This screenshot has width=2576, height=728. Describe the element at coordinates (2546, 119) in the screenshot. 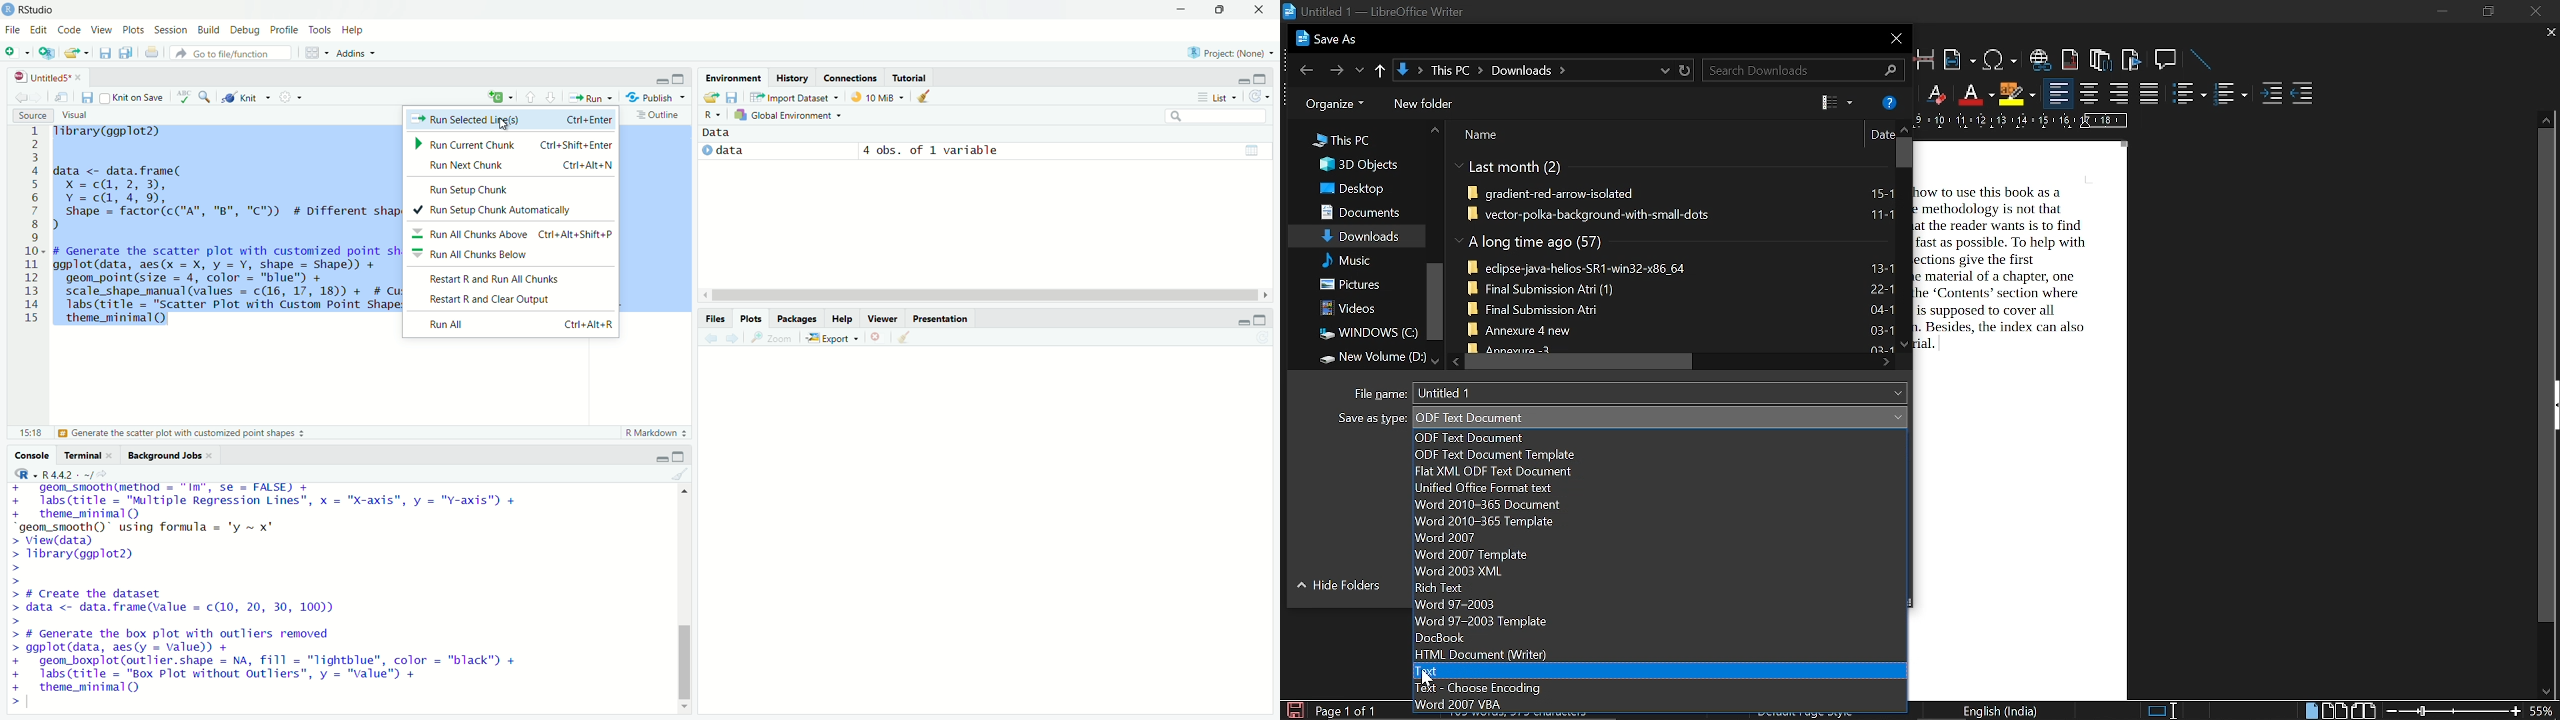

I see `move up` at that location.